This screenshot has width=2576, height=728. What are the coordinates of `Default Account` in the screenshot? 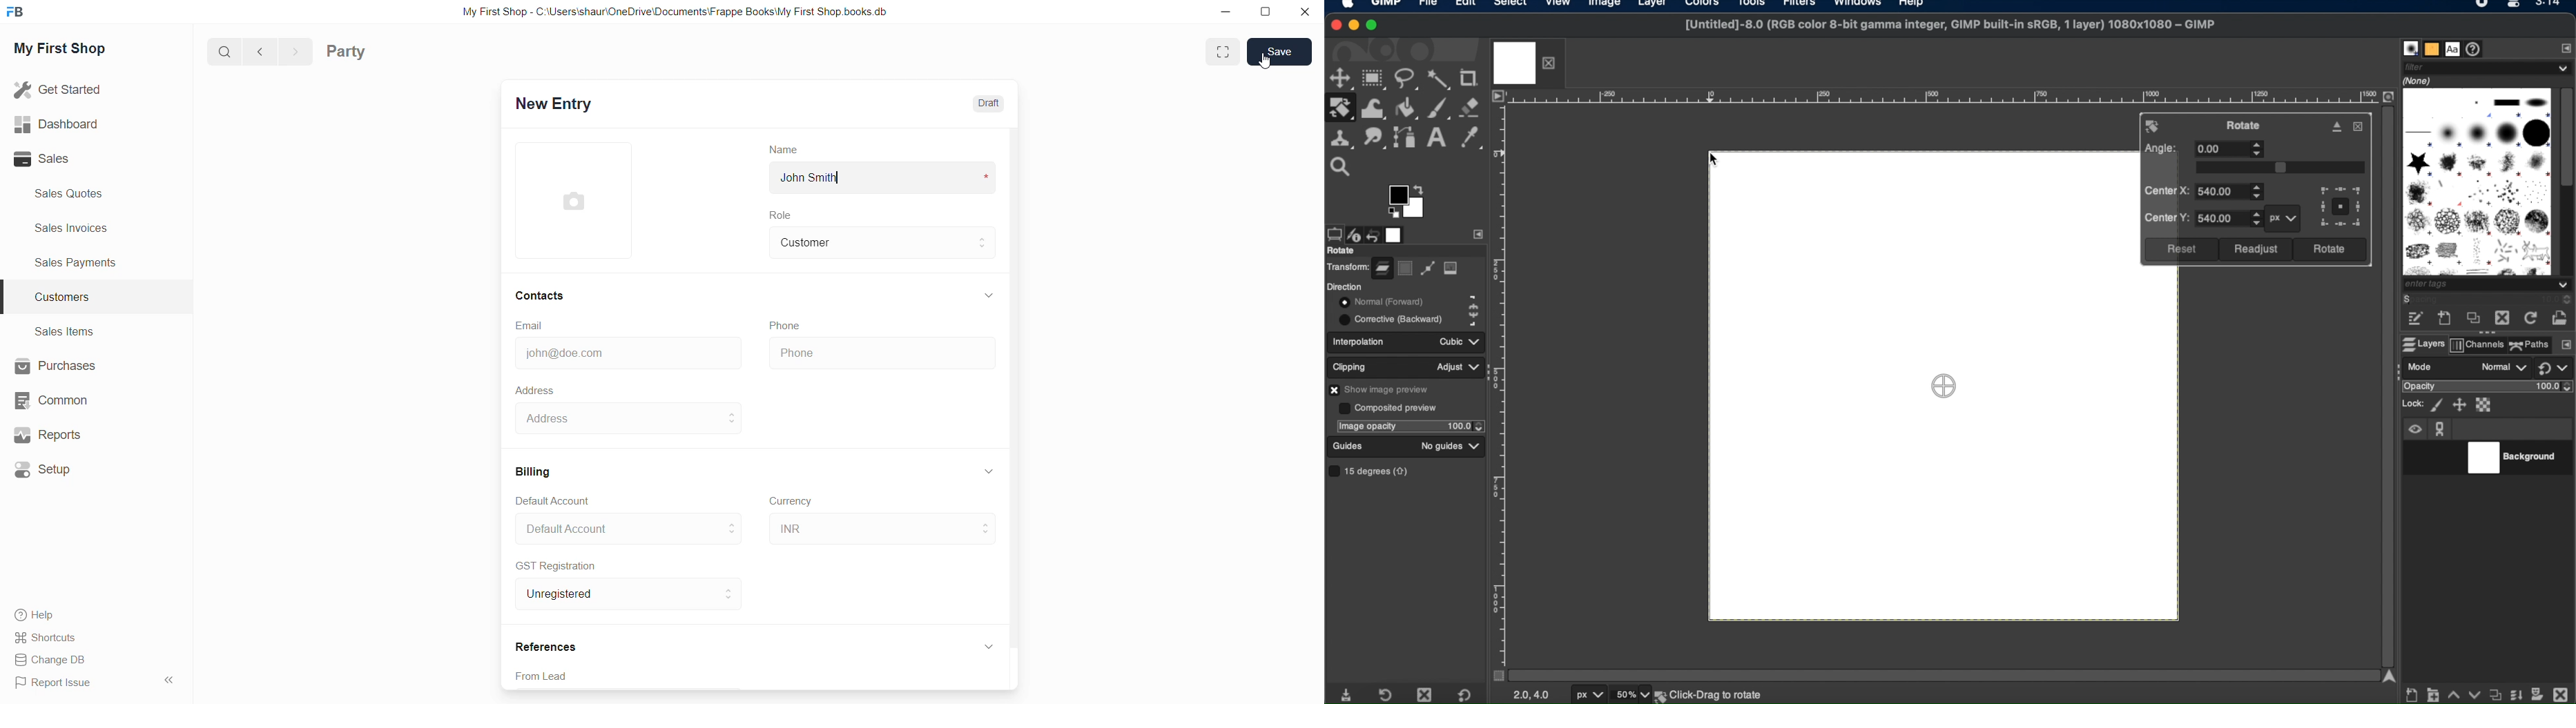 It's located at (563, 499).